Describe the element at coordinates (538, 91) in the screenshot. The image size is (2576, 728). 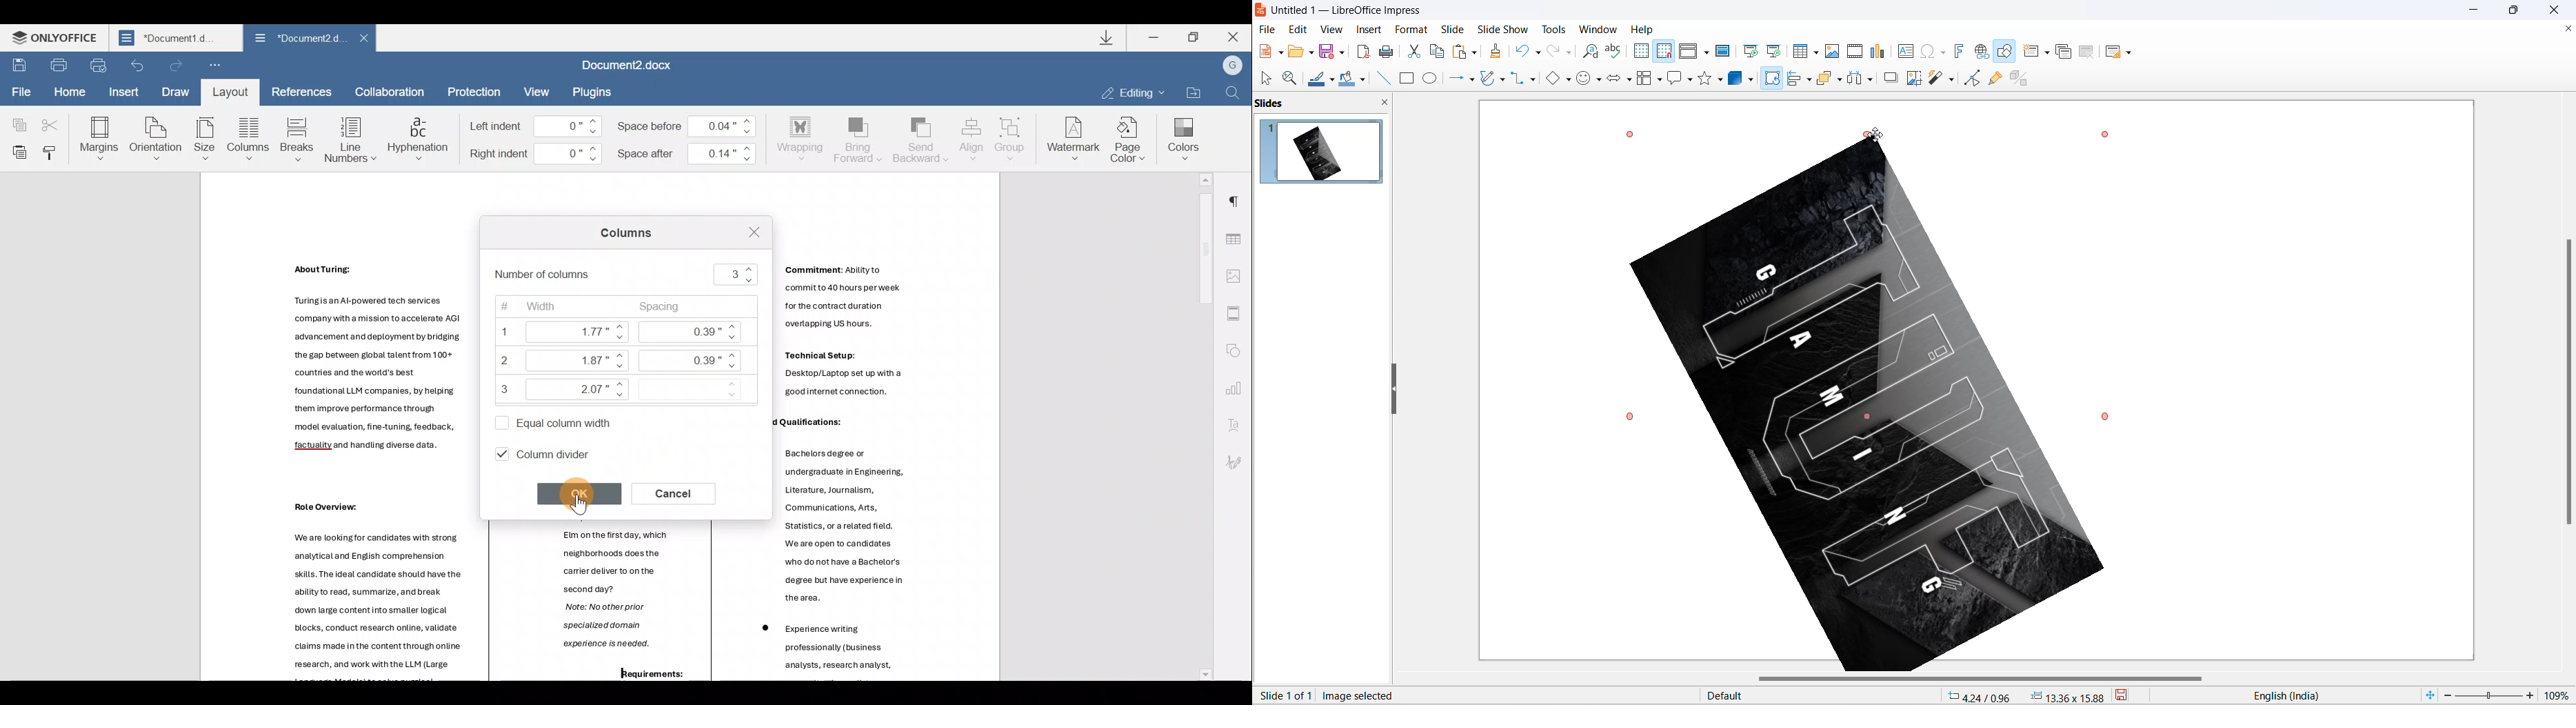
I see `View` at that location.